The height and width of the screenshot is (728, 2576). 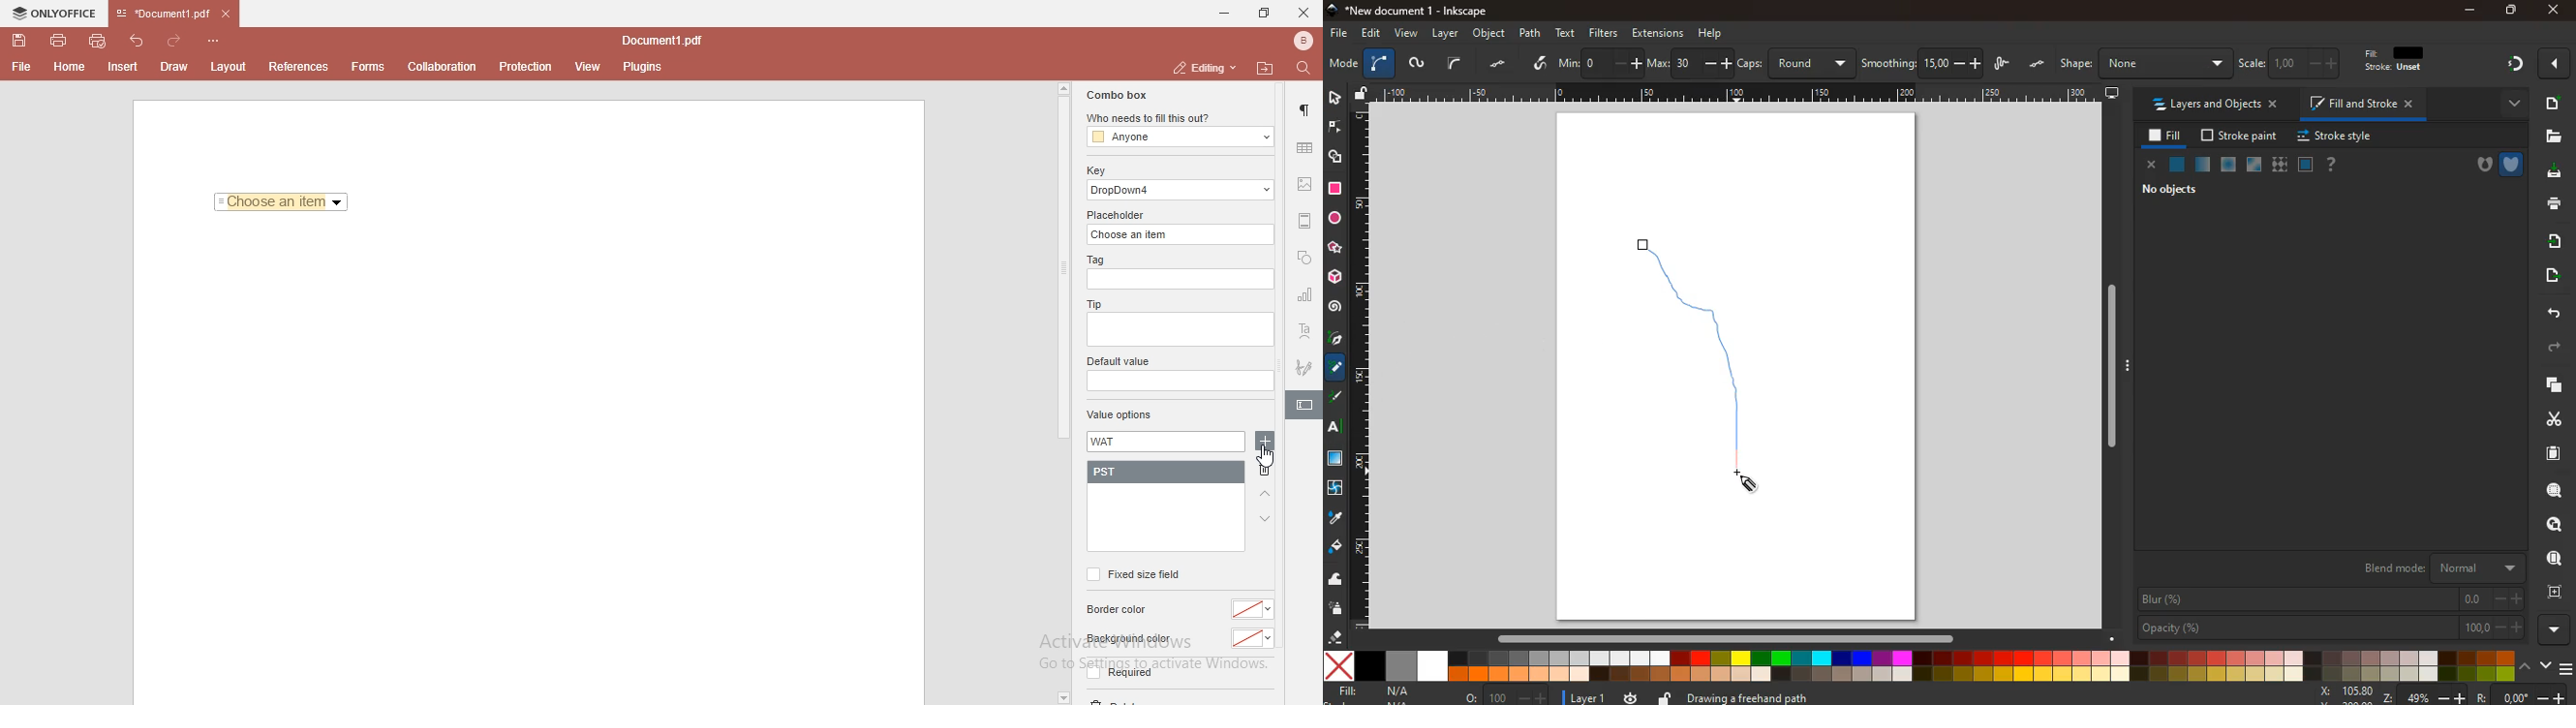 I want to click on view, so click(x=1405, y=34).